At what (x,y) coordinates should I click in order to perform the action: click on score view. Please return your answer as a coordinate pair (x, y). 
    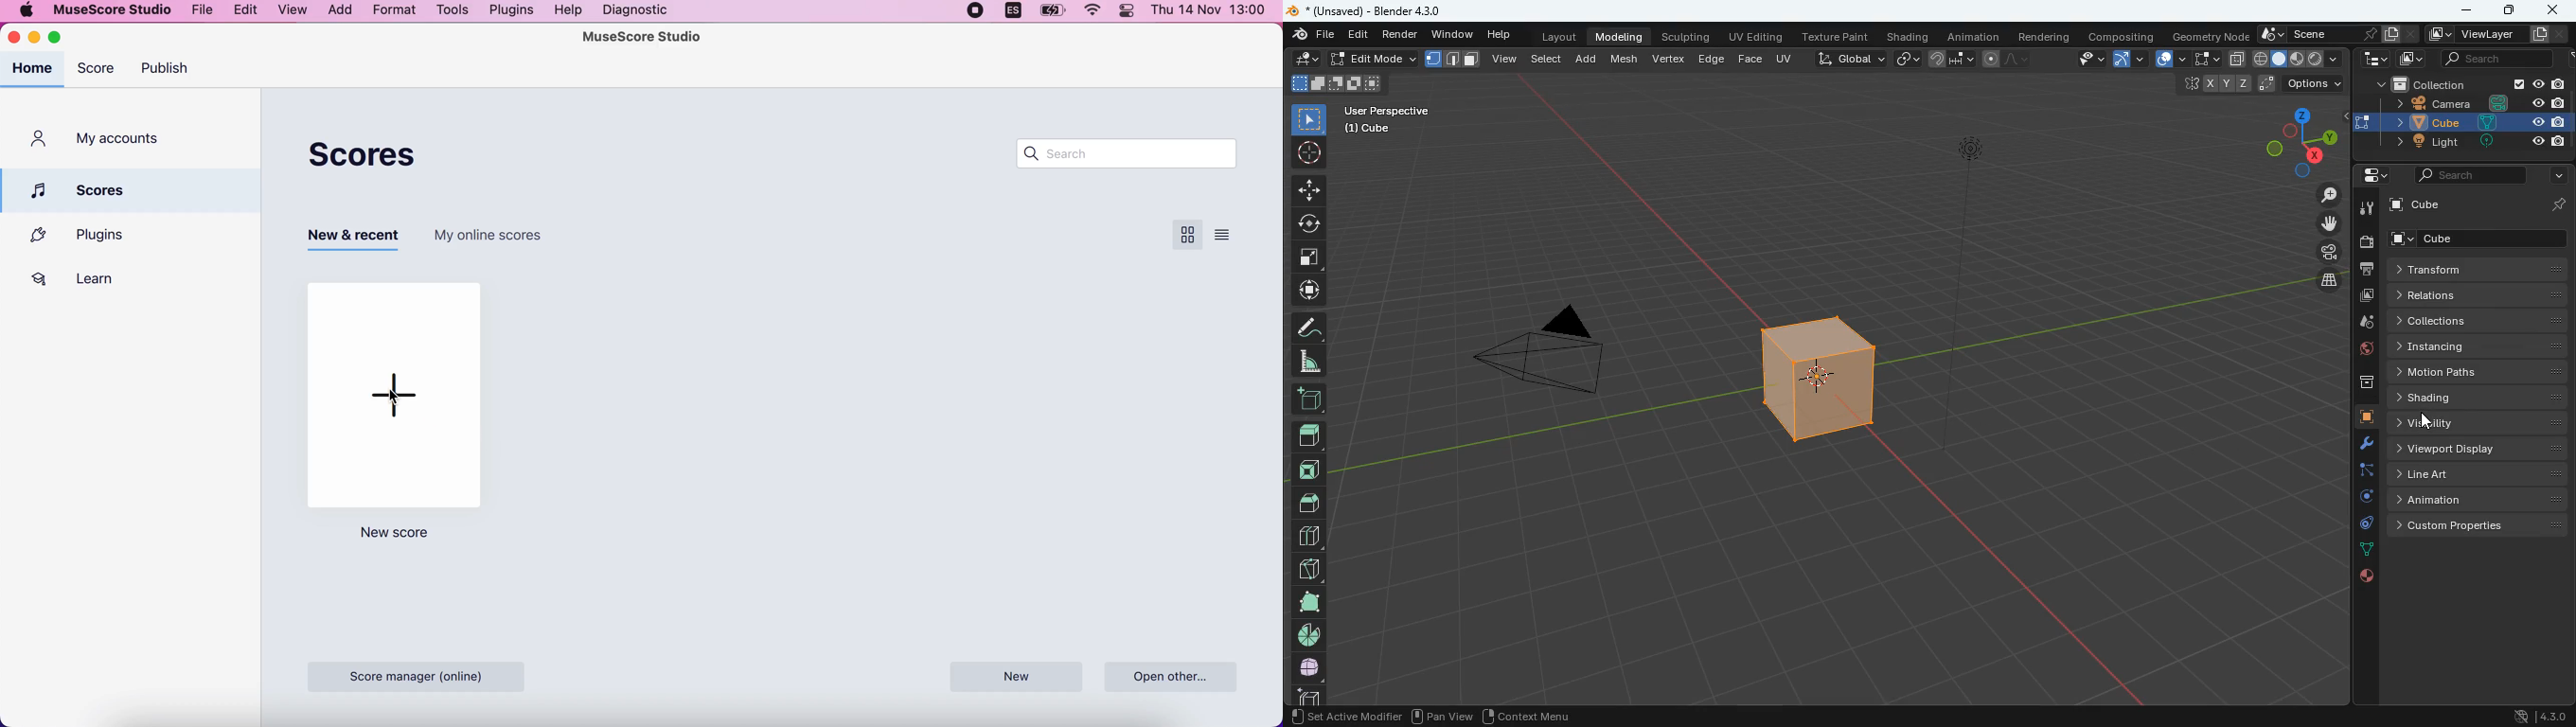
    Looking at the image, I should click on (1186, 235).